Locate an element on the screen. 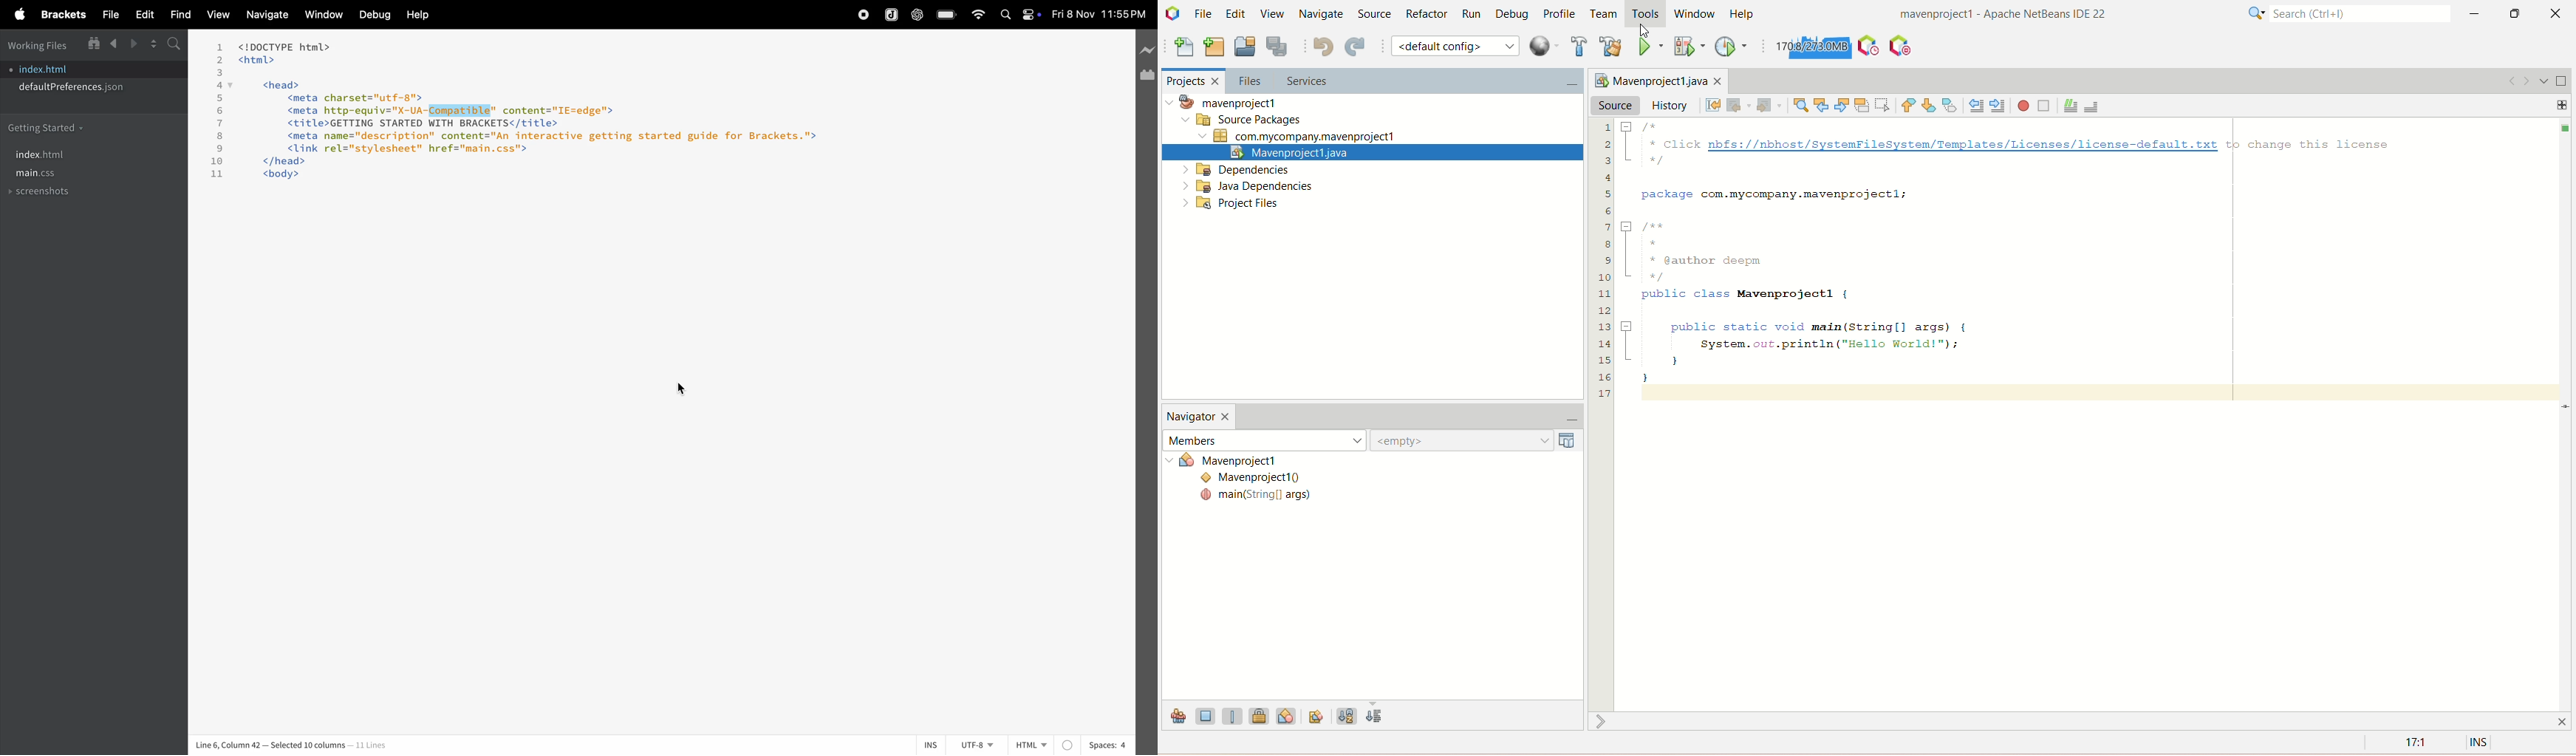 Image resolution: width=2576 pixels, height=756 pixels. split editor is located at coordinates (149, 44).